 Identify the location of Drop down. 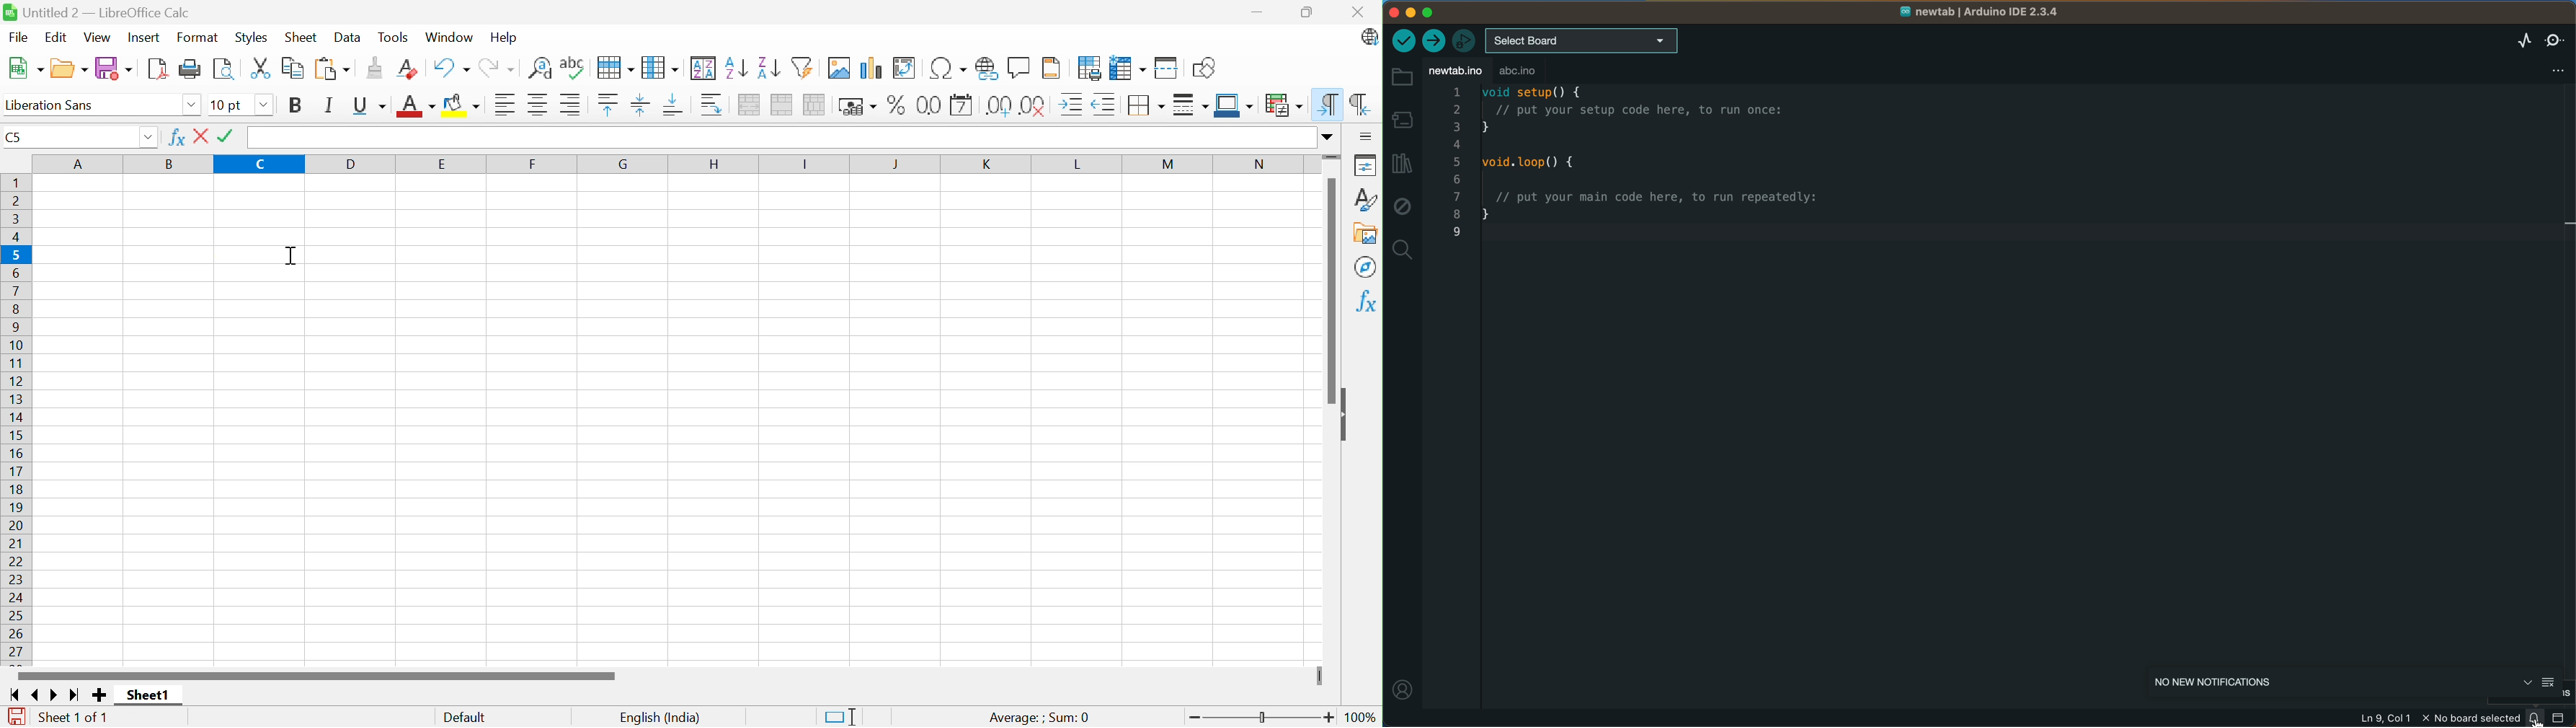
(147, 138).